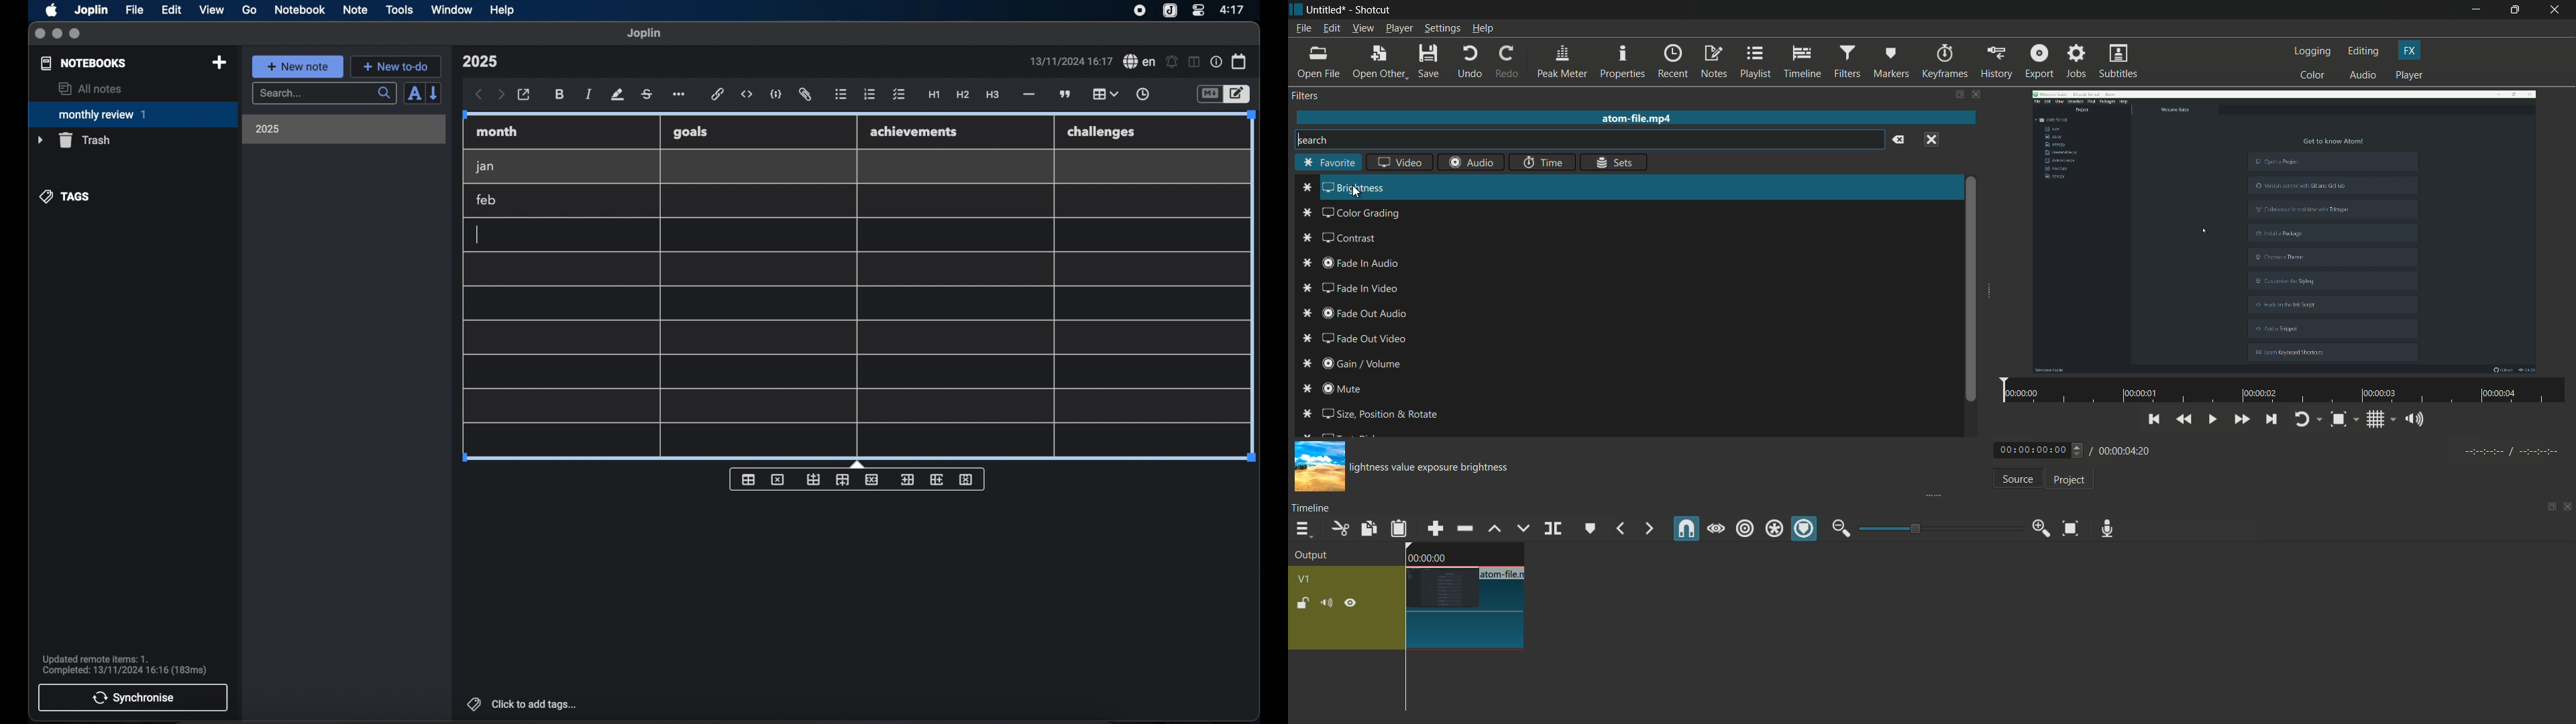  Describe the element at coordinates (967, 480) in the screenshot. I see `delete column` at that location.